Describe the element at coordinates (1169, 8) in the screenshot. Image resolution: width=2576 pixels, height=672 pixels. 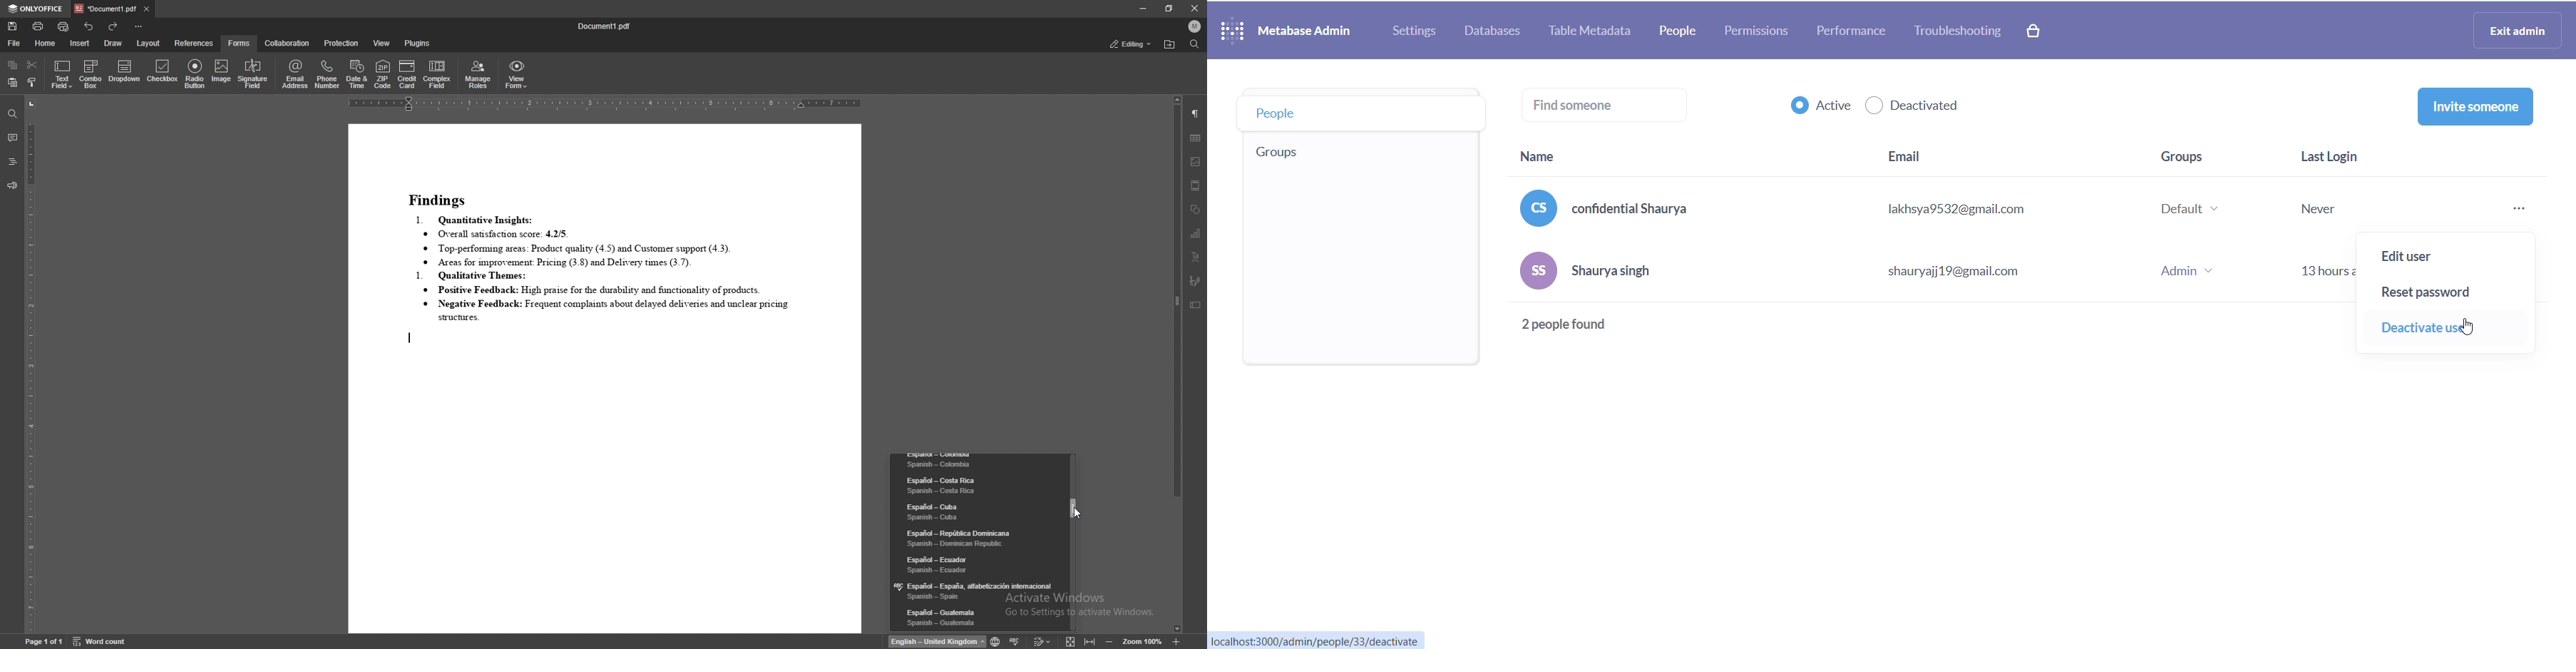
I see `resize` at that location.